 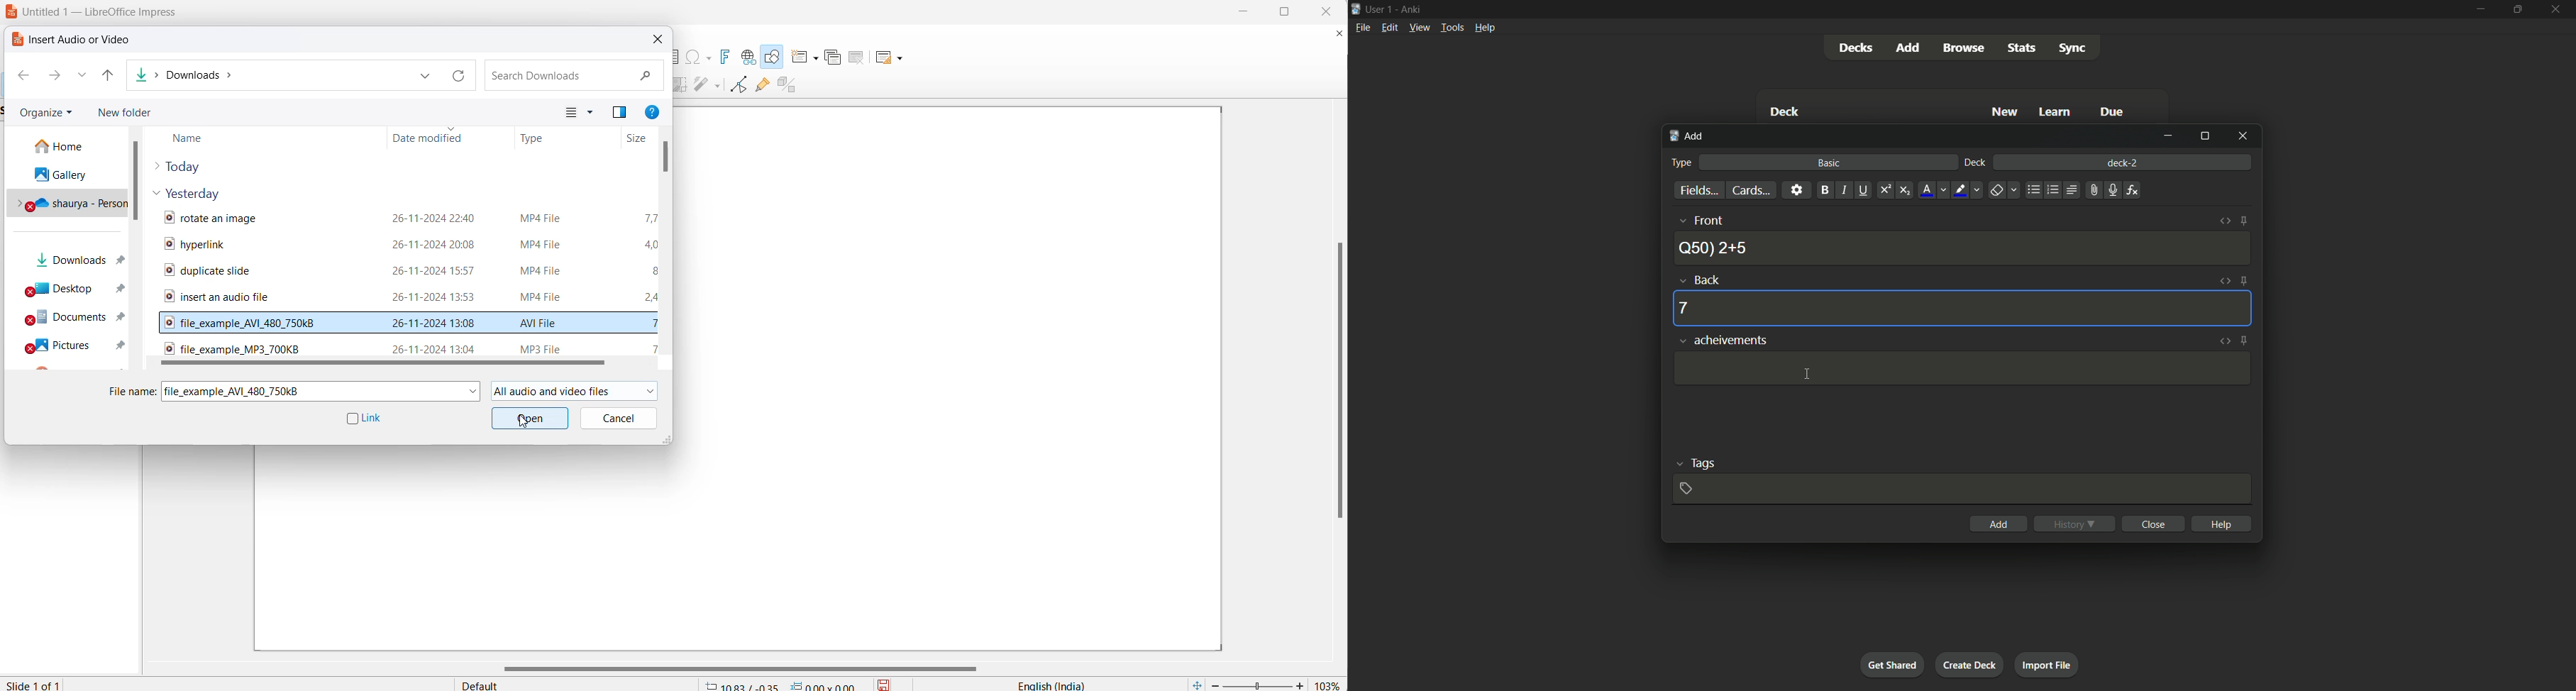 I want to click on organize options, so click(x=77, y=114).